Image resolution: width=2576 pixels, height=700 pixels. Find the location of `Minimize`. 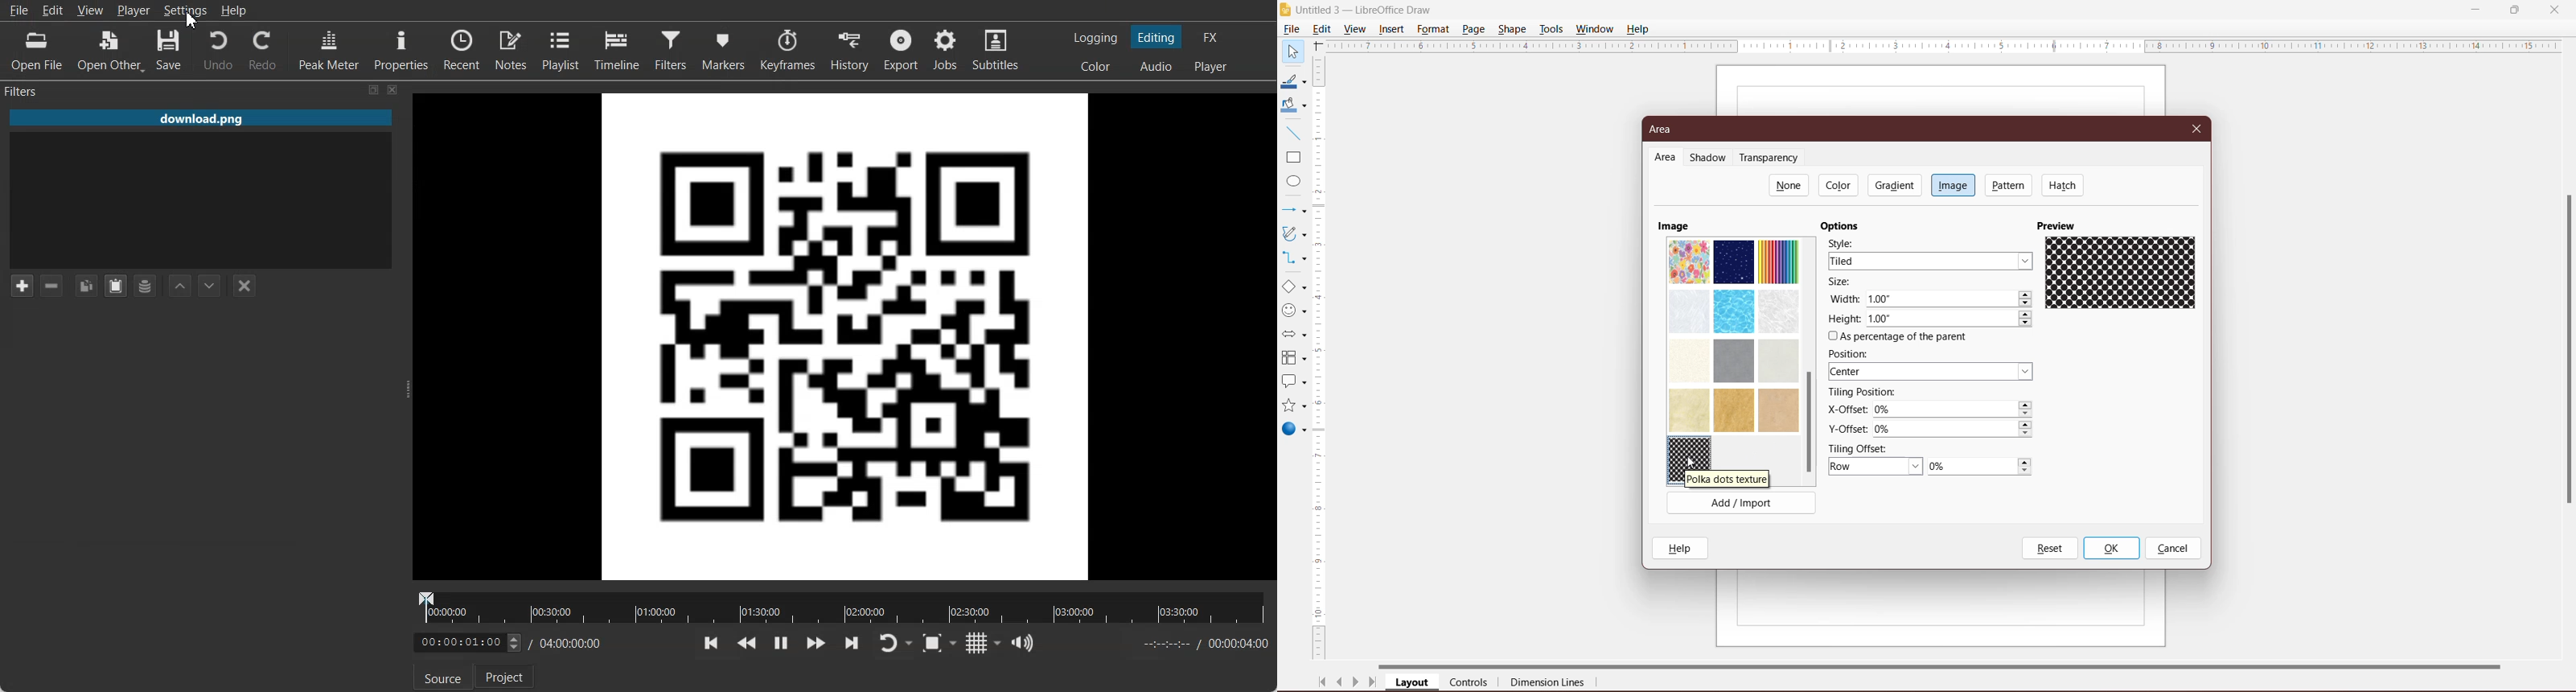

Minimize is located at coordinates (2477, 8).